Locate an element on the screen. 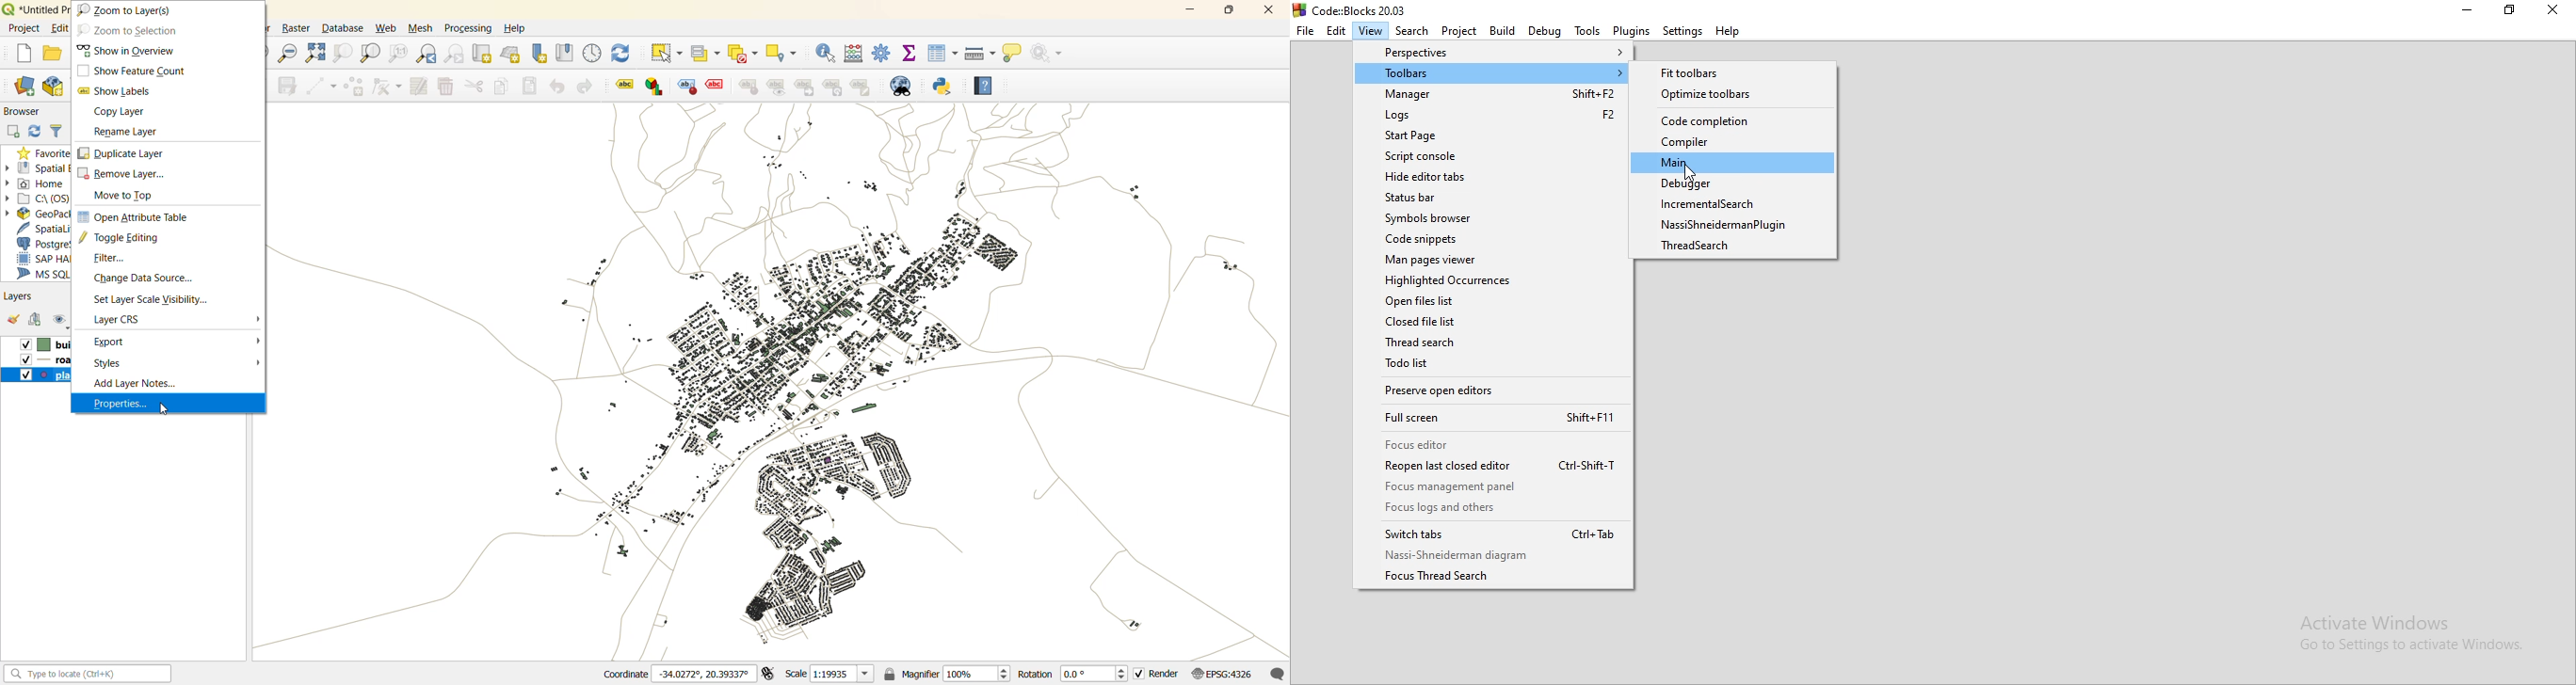  Focus editor is located at coordinates (1499, 447).